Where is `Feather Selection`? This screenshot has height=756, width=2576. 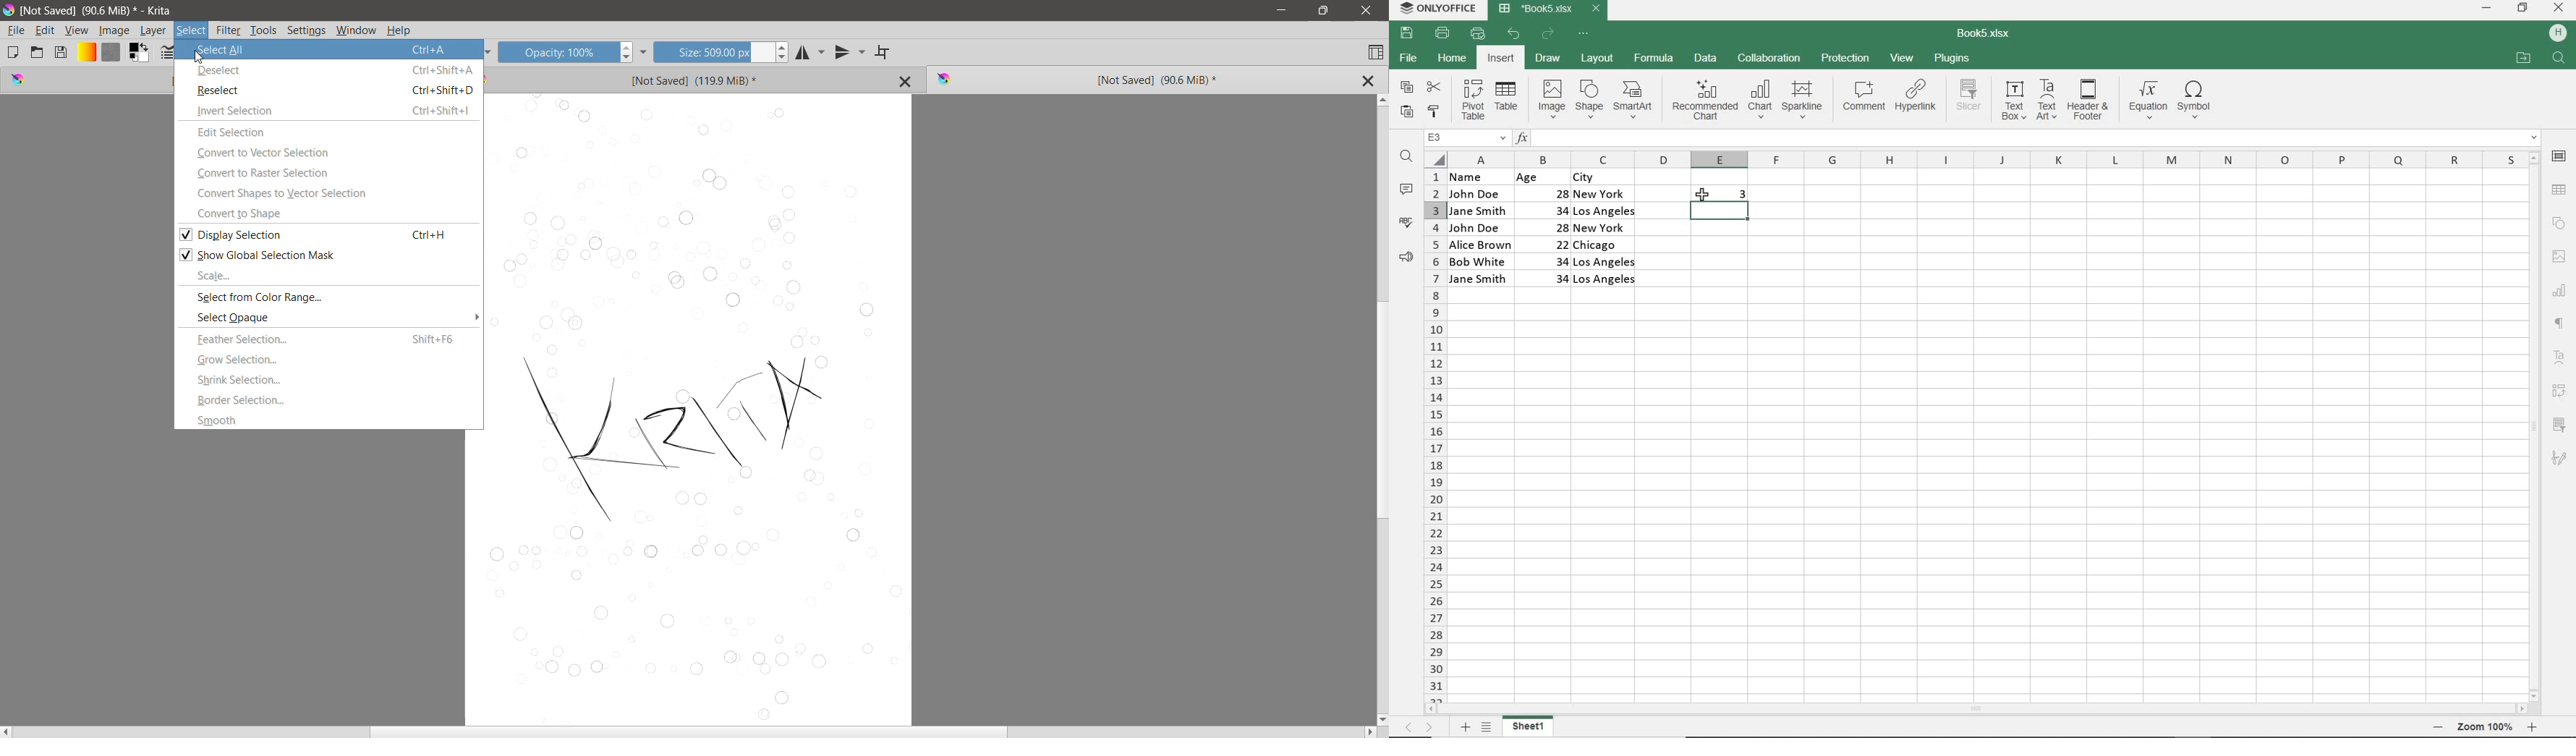 Feather Selection is located at coordinates (329, 339).